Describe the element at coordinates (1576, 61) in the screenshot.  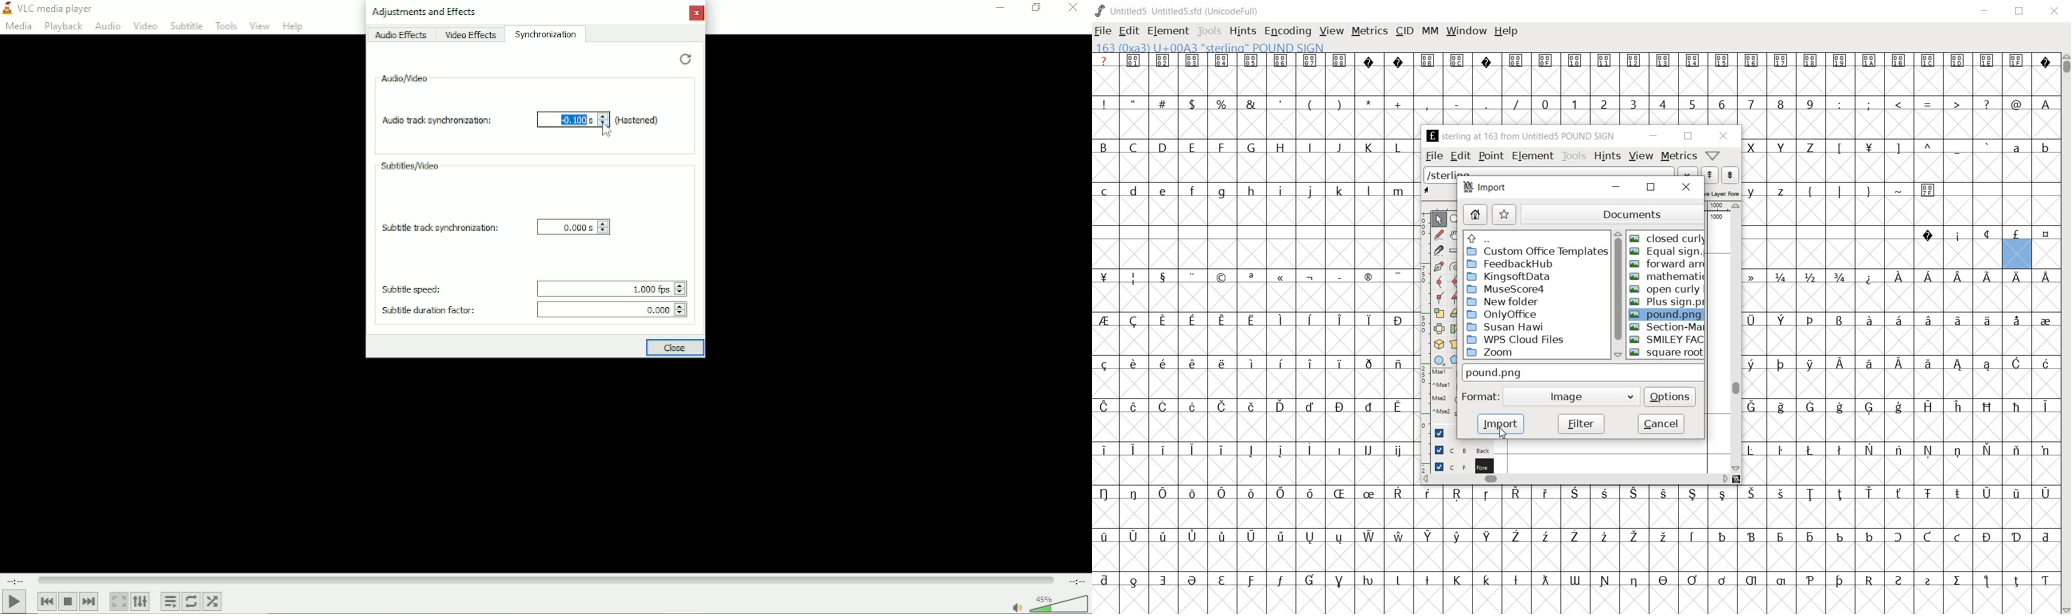
I see `Symbol` at that location.